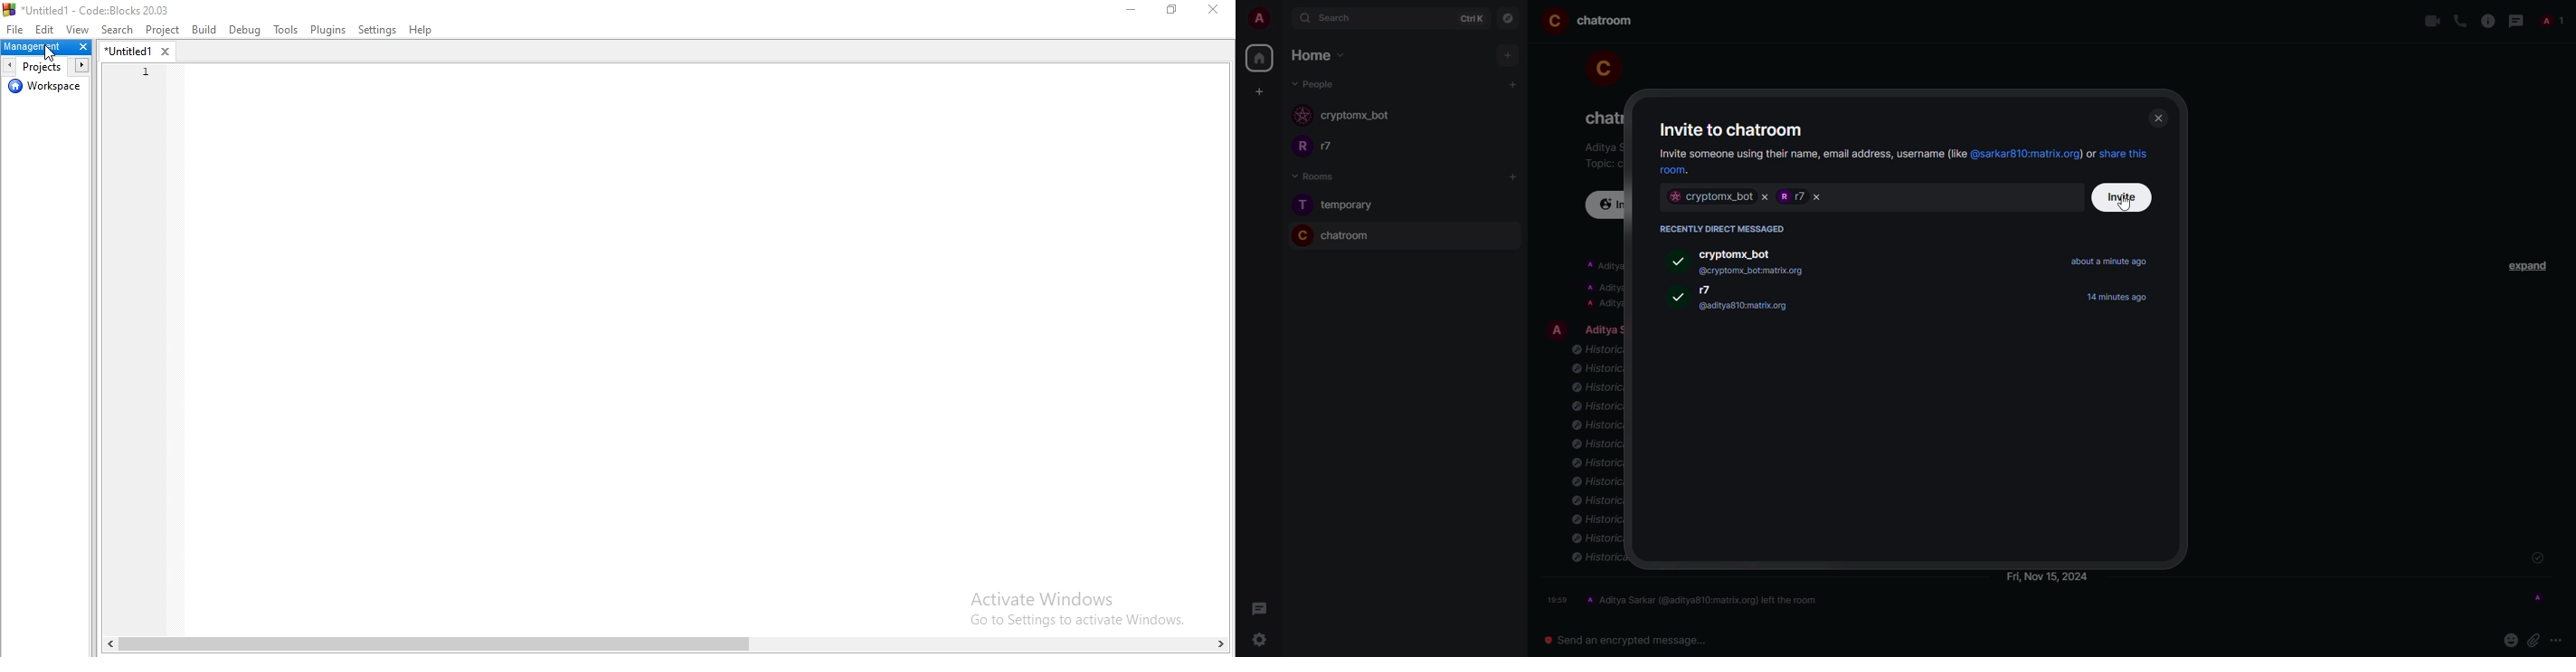  I want to click on people, so click(2550, 22).